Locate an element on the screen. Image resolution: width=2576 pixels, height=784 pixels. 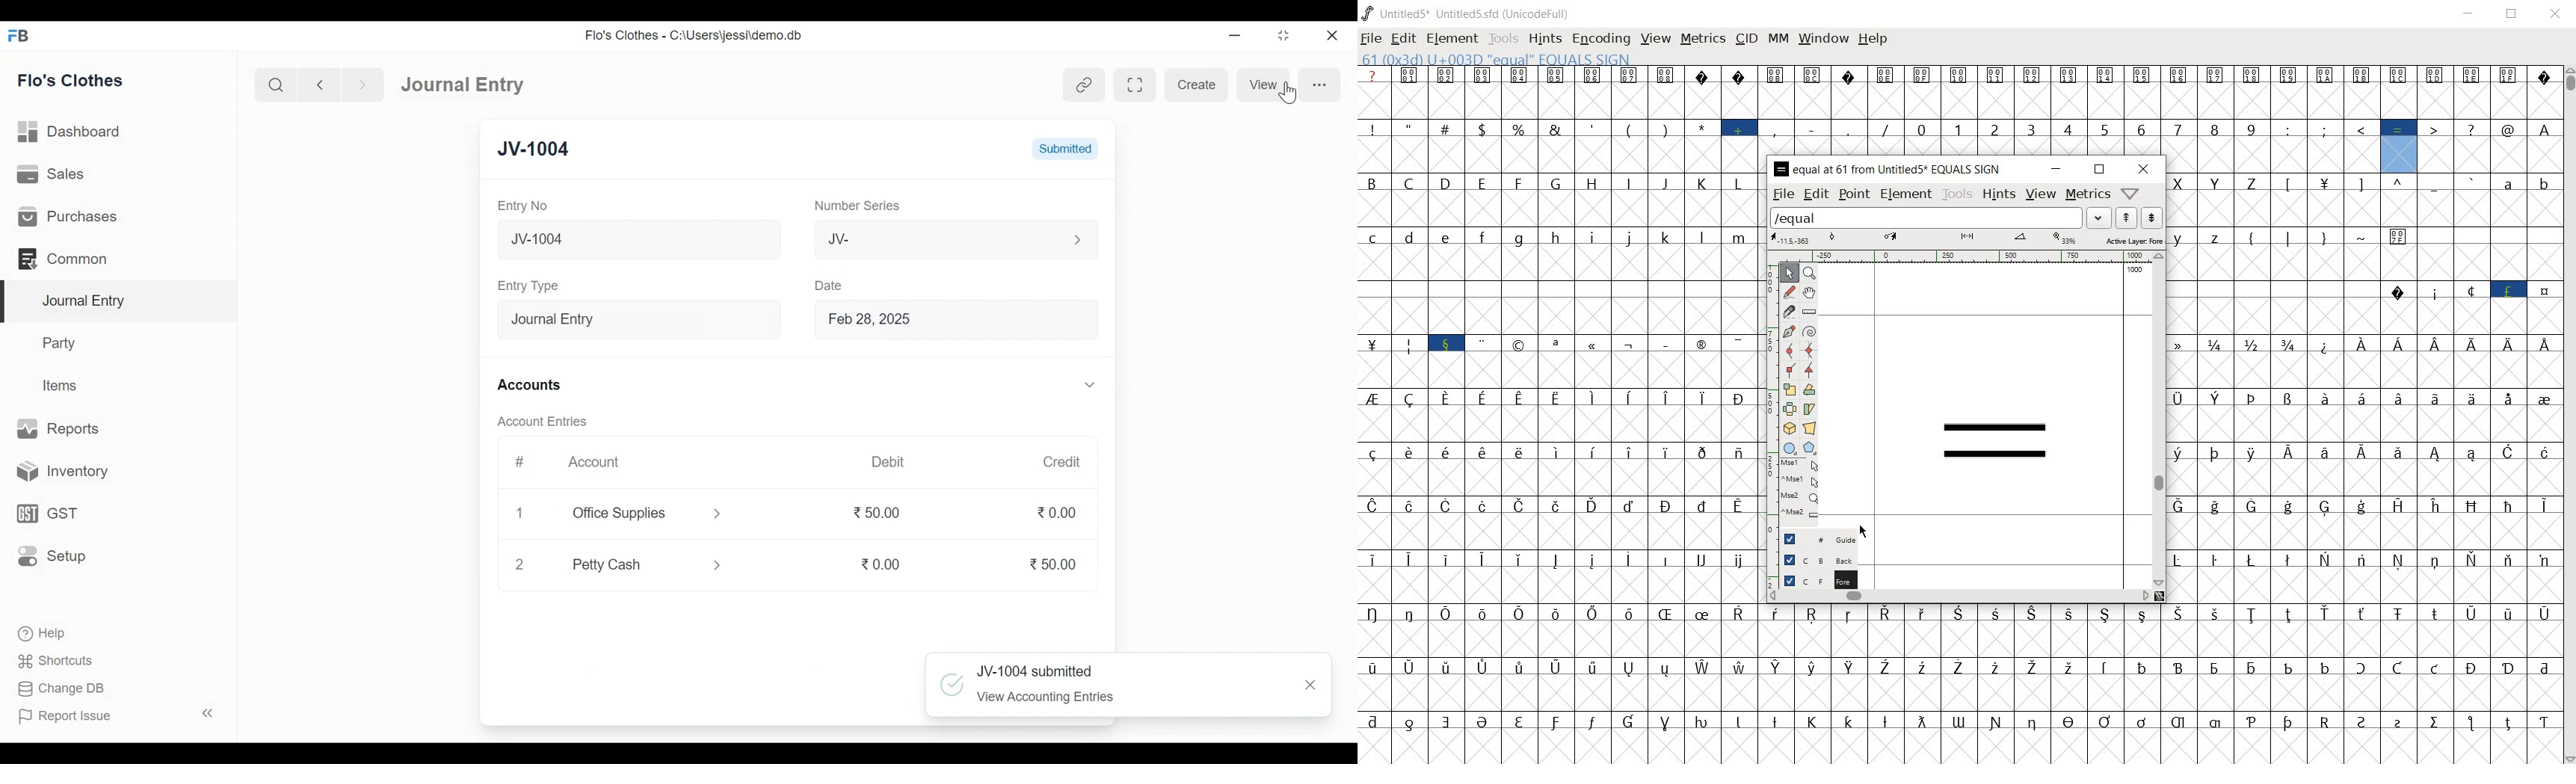
background is located at coordinates (1818, 559).